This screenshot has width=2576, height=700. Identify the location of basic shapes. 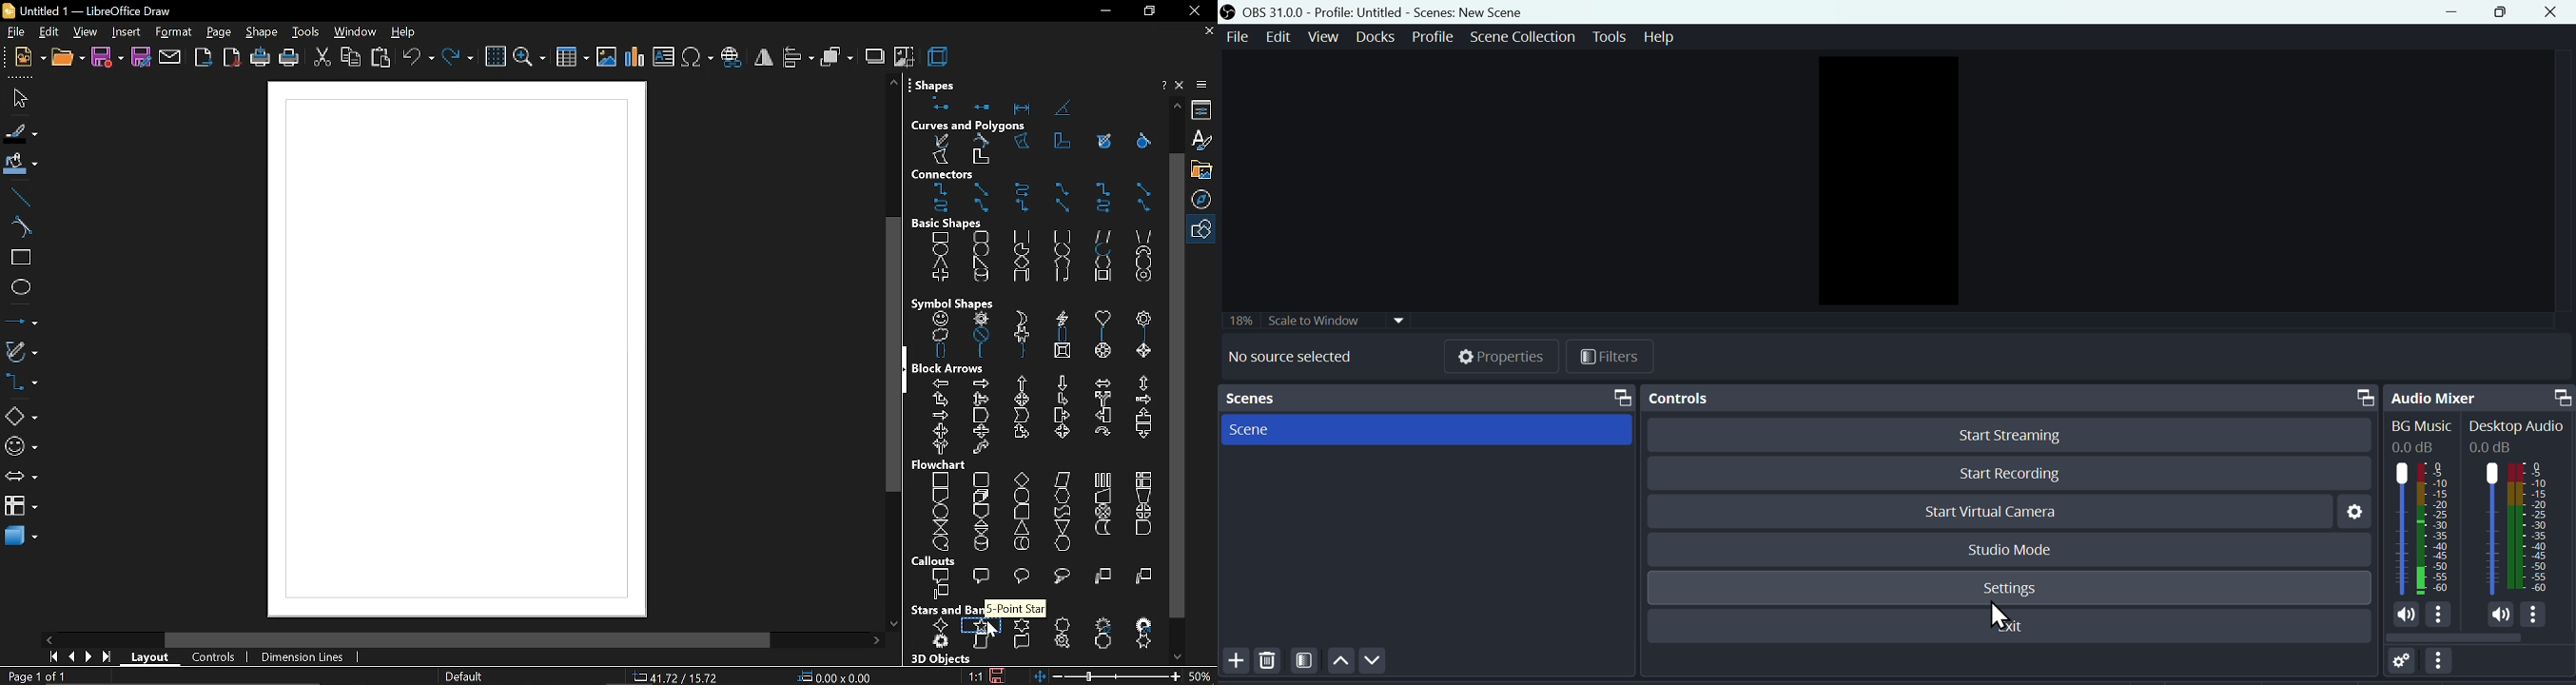
(1034, 260).